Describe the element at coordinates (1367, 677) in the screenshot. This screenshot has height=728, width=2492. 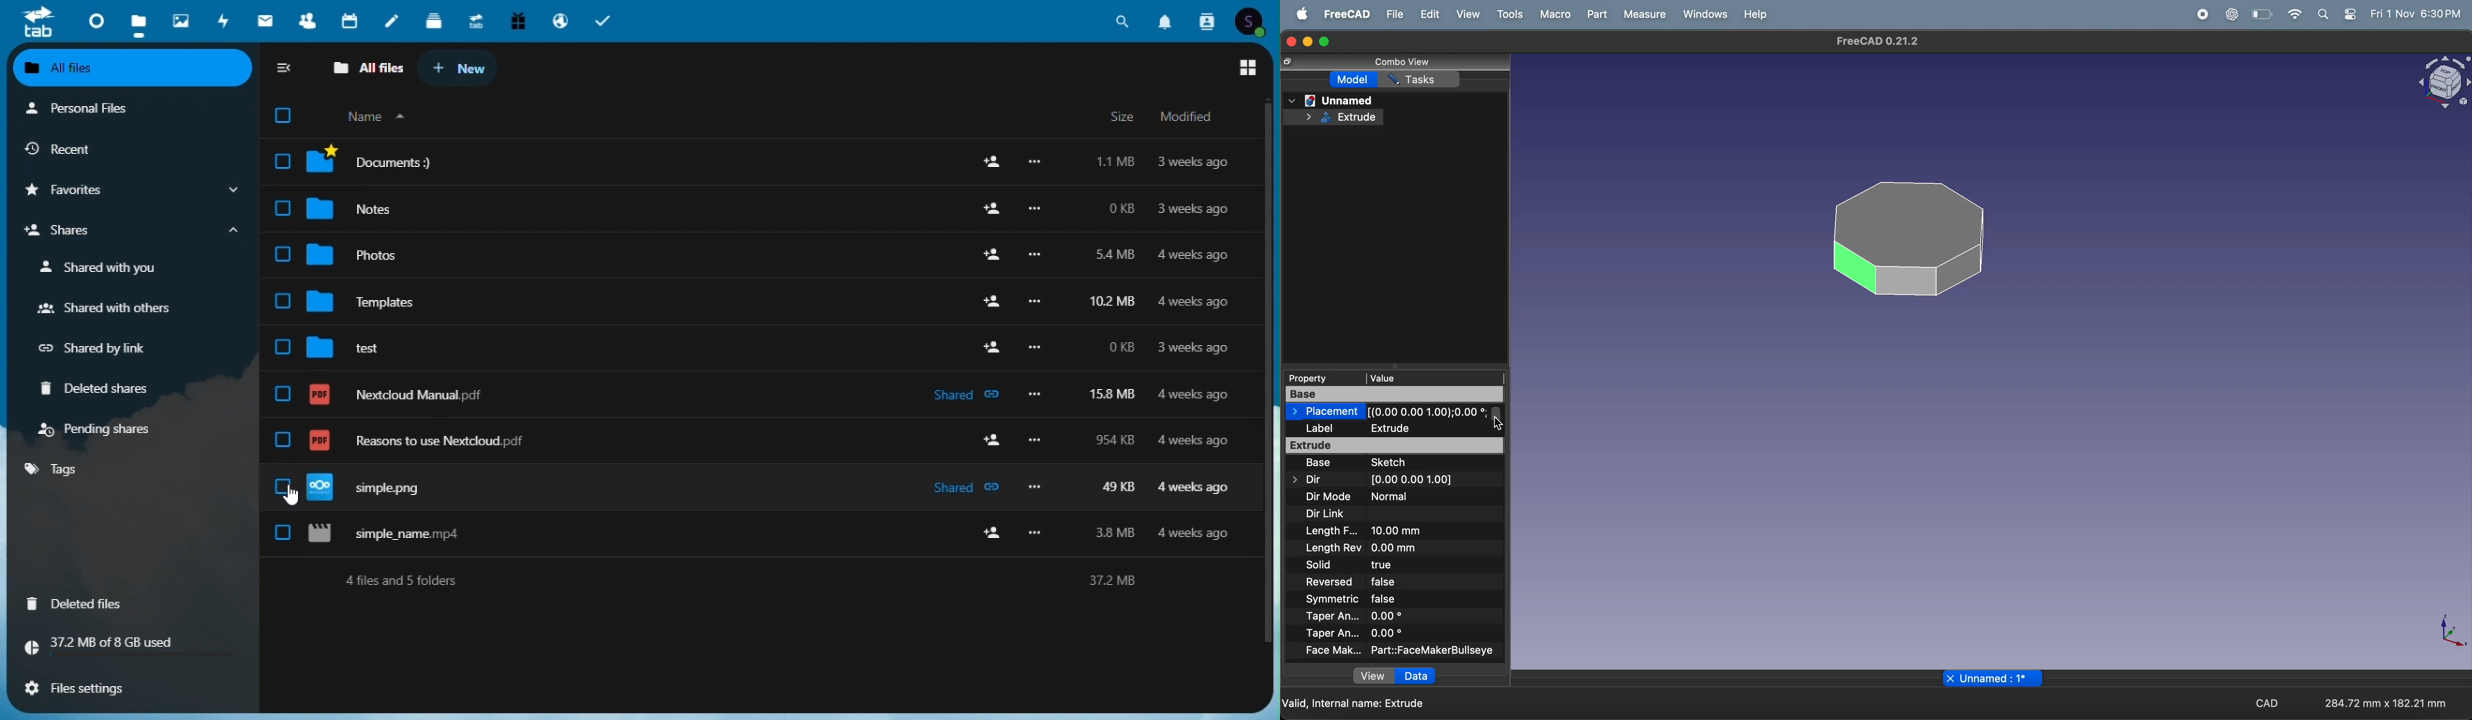
I see `view` at that location.